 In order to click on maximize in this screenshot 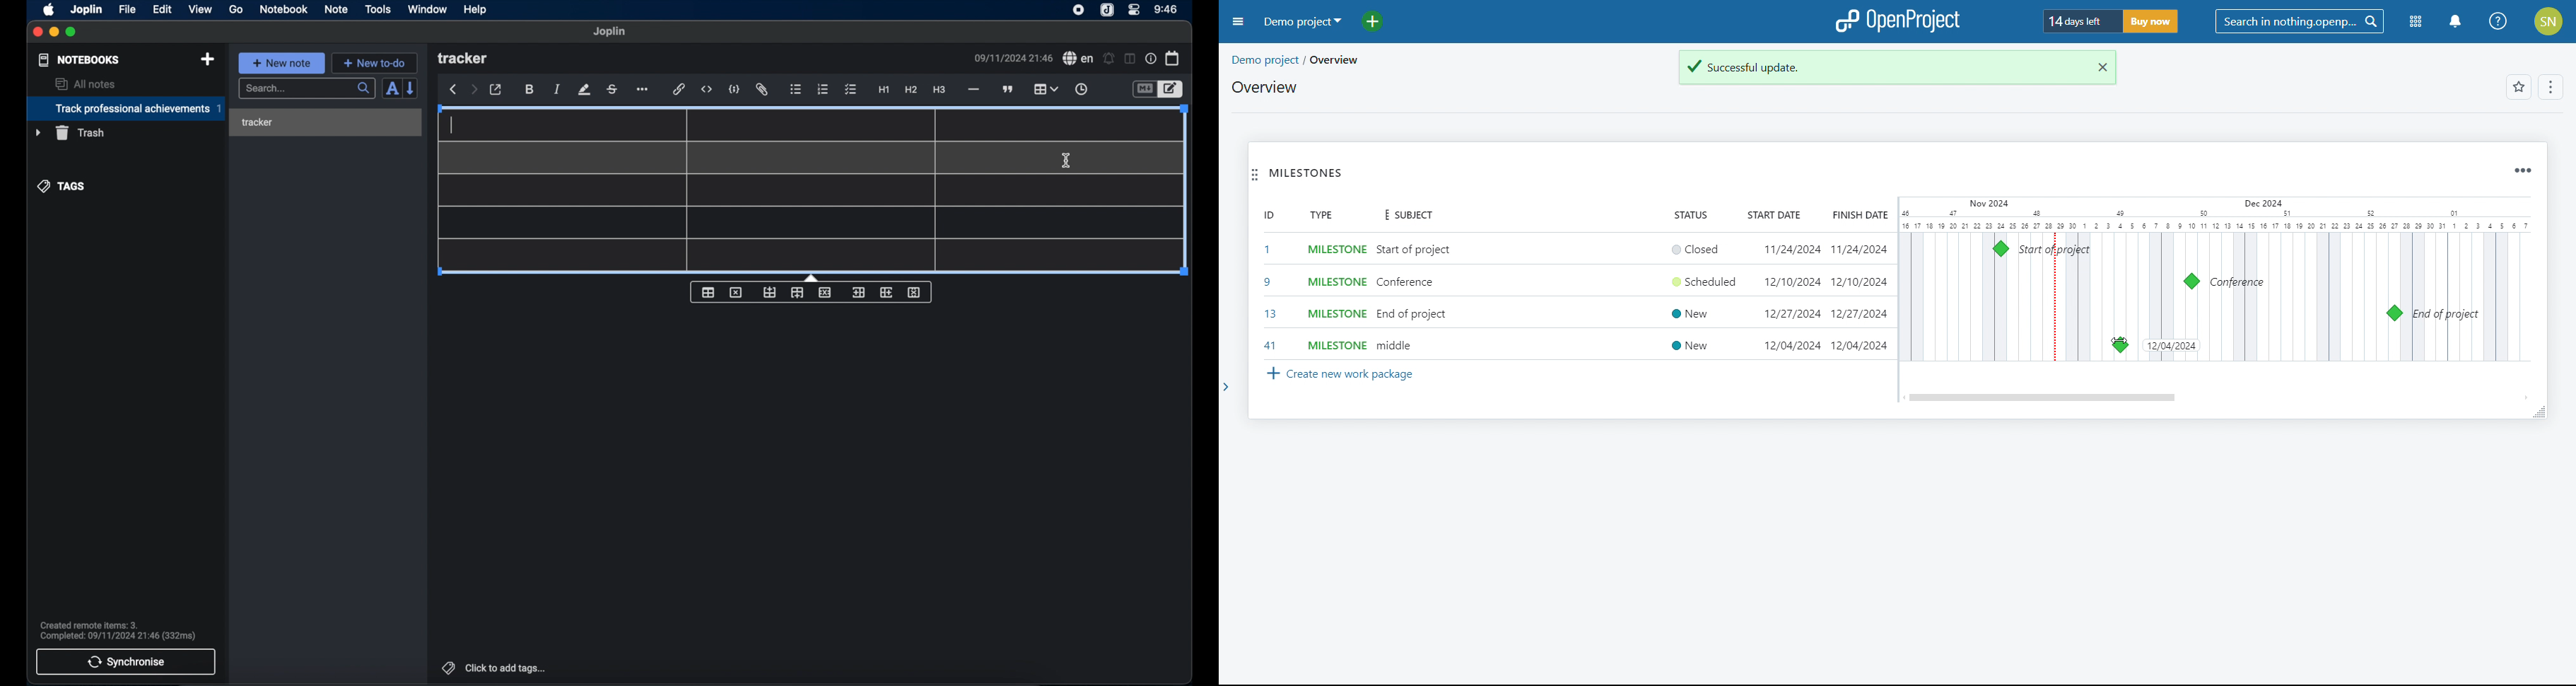, I will do `click(72, 32)`.